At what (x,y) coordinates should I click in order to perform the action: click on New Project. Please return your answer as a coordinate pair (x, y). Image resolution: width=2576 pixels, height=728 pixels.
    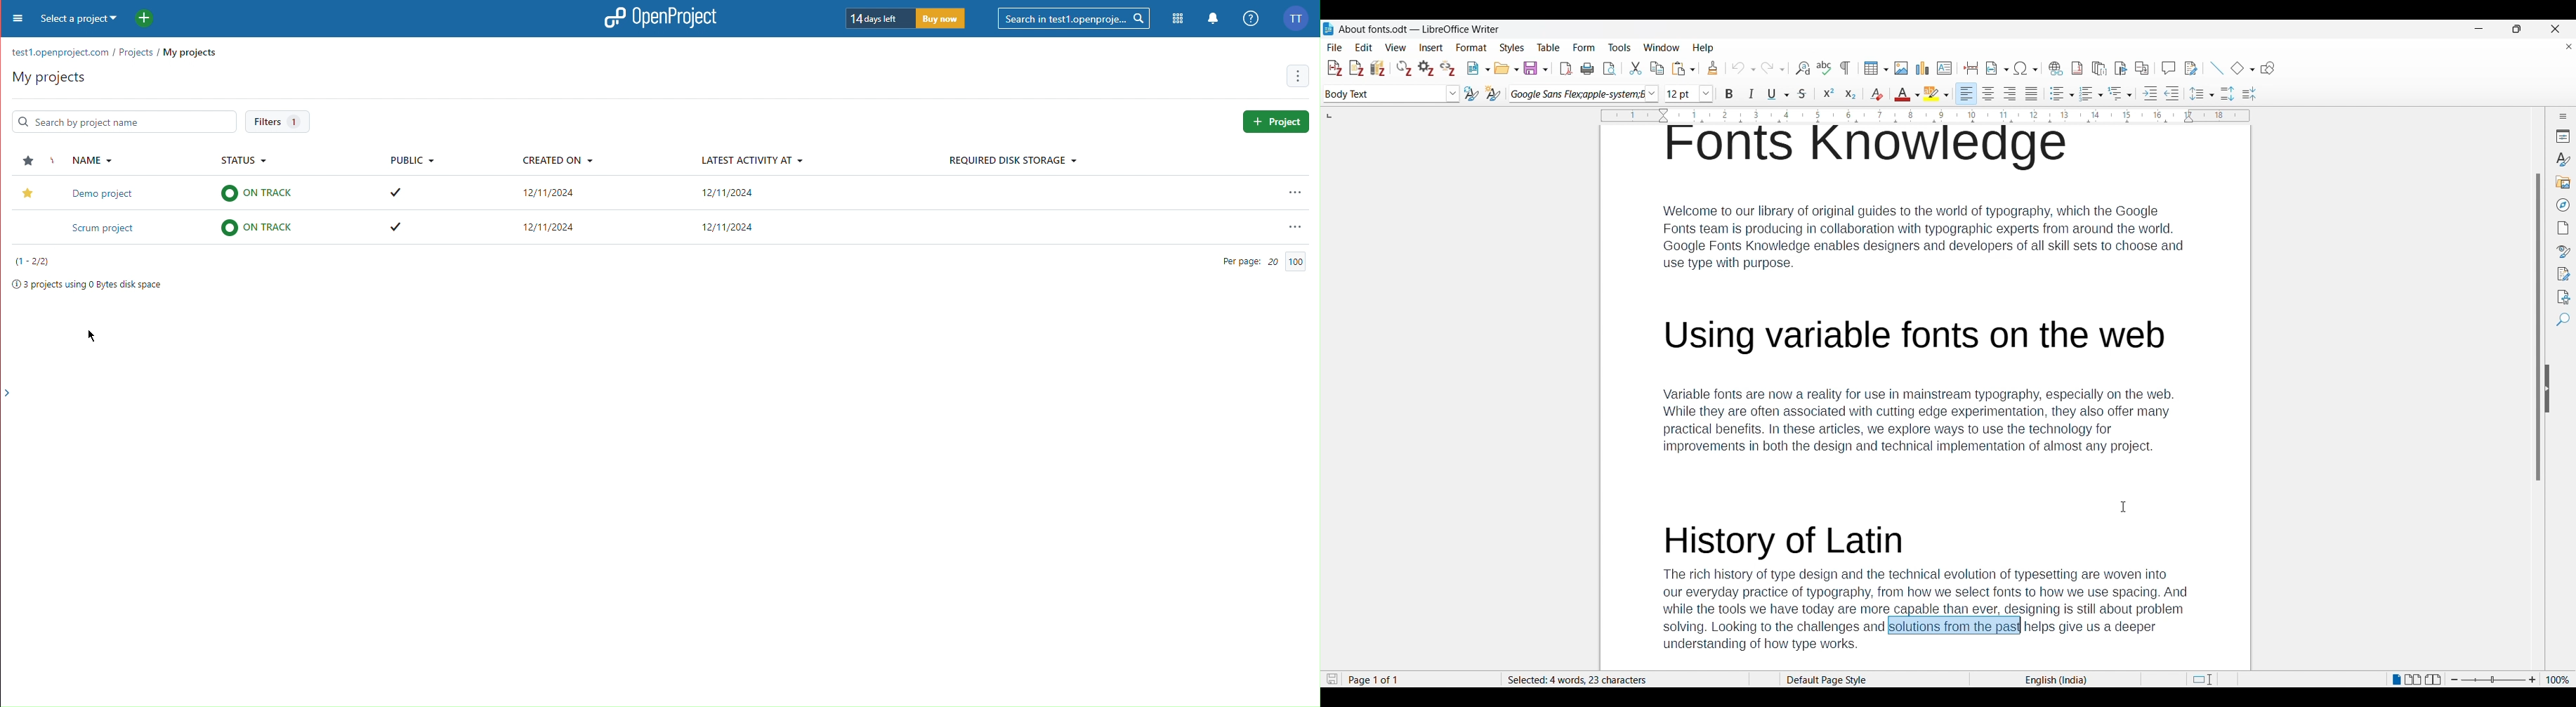
    Looking at the image, I should click on (144, 19).